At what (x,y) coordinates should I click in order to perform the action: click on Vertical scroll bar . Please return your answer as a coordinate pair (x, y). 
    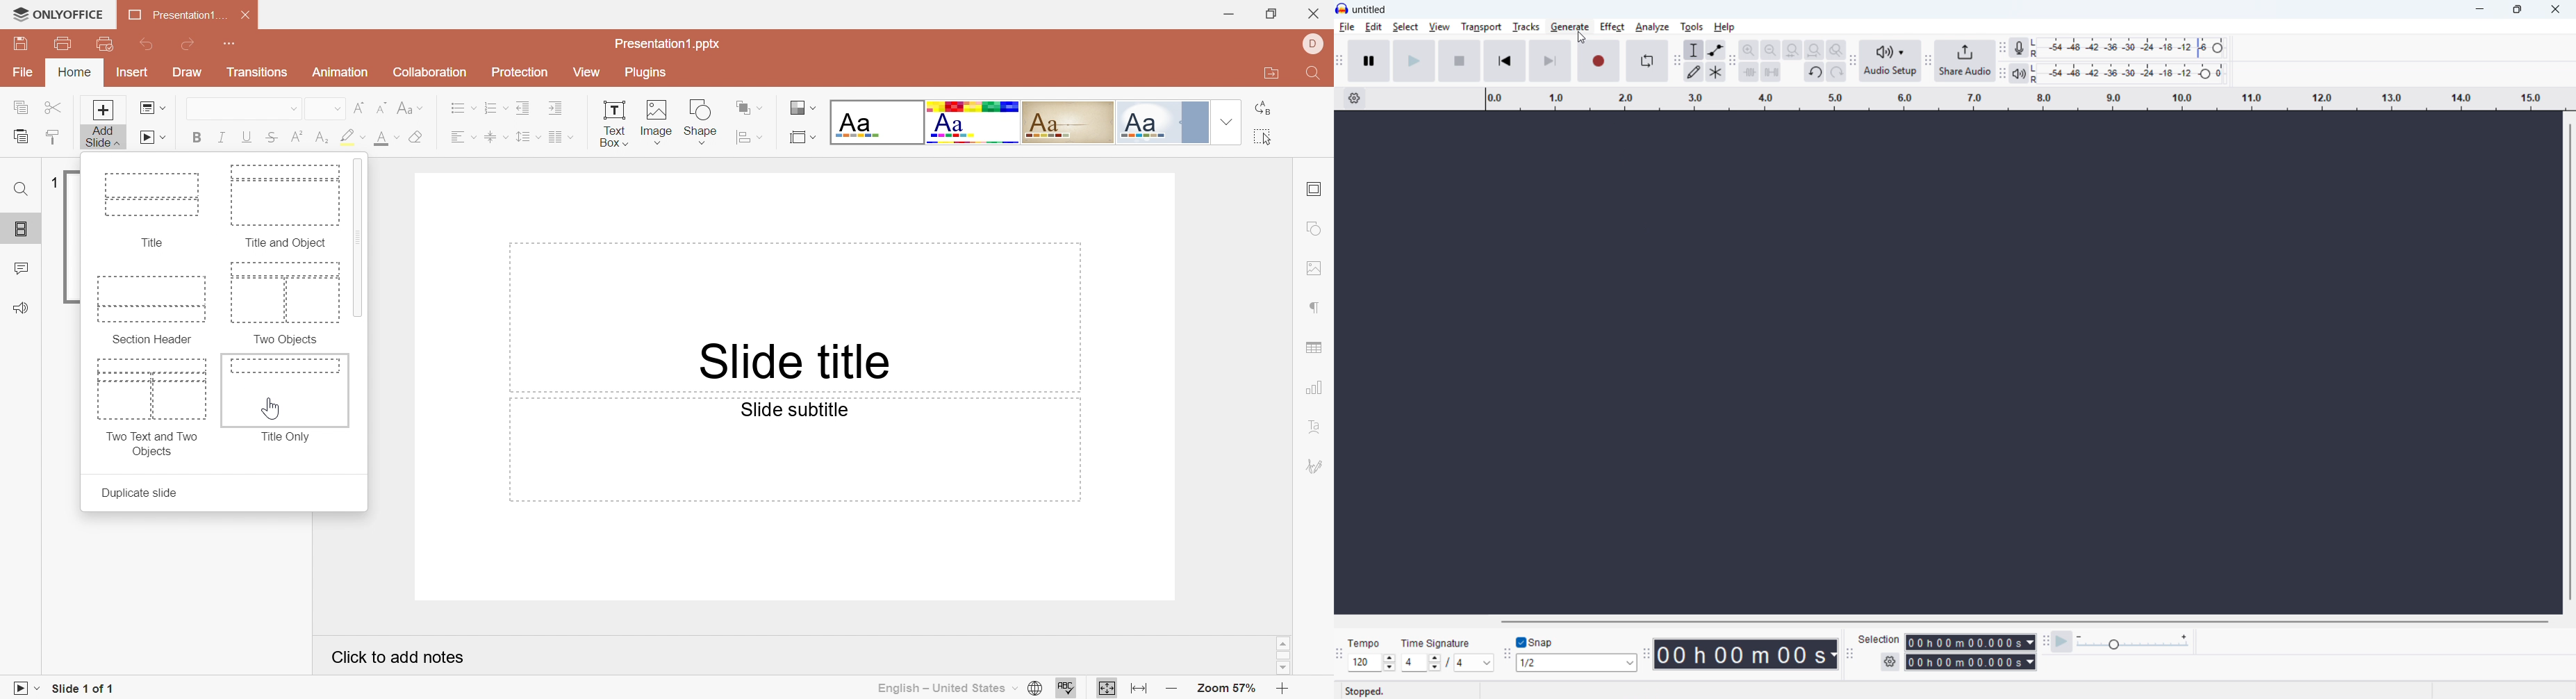
    Looking at the image, I should click on (2570, 362).